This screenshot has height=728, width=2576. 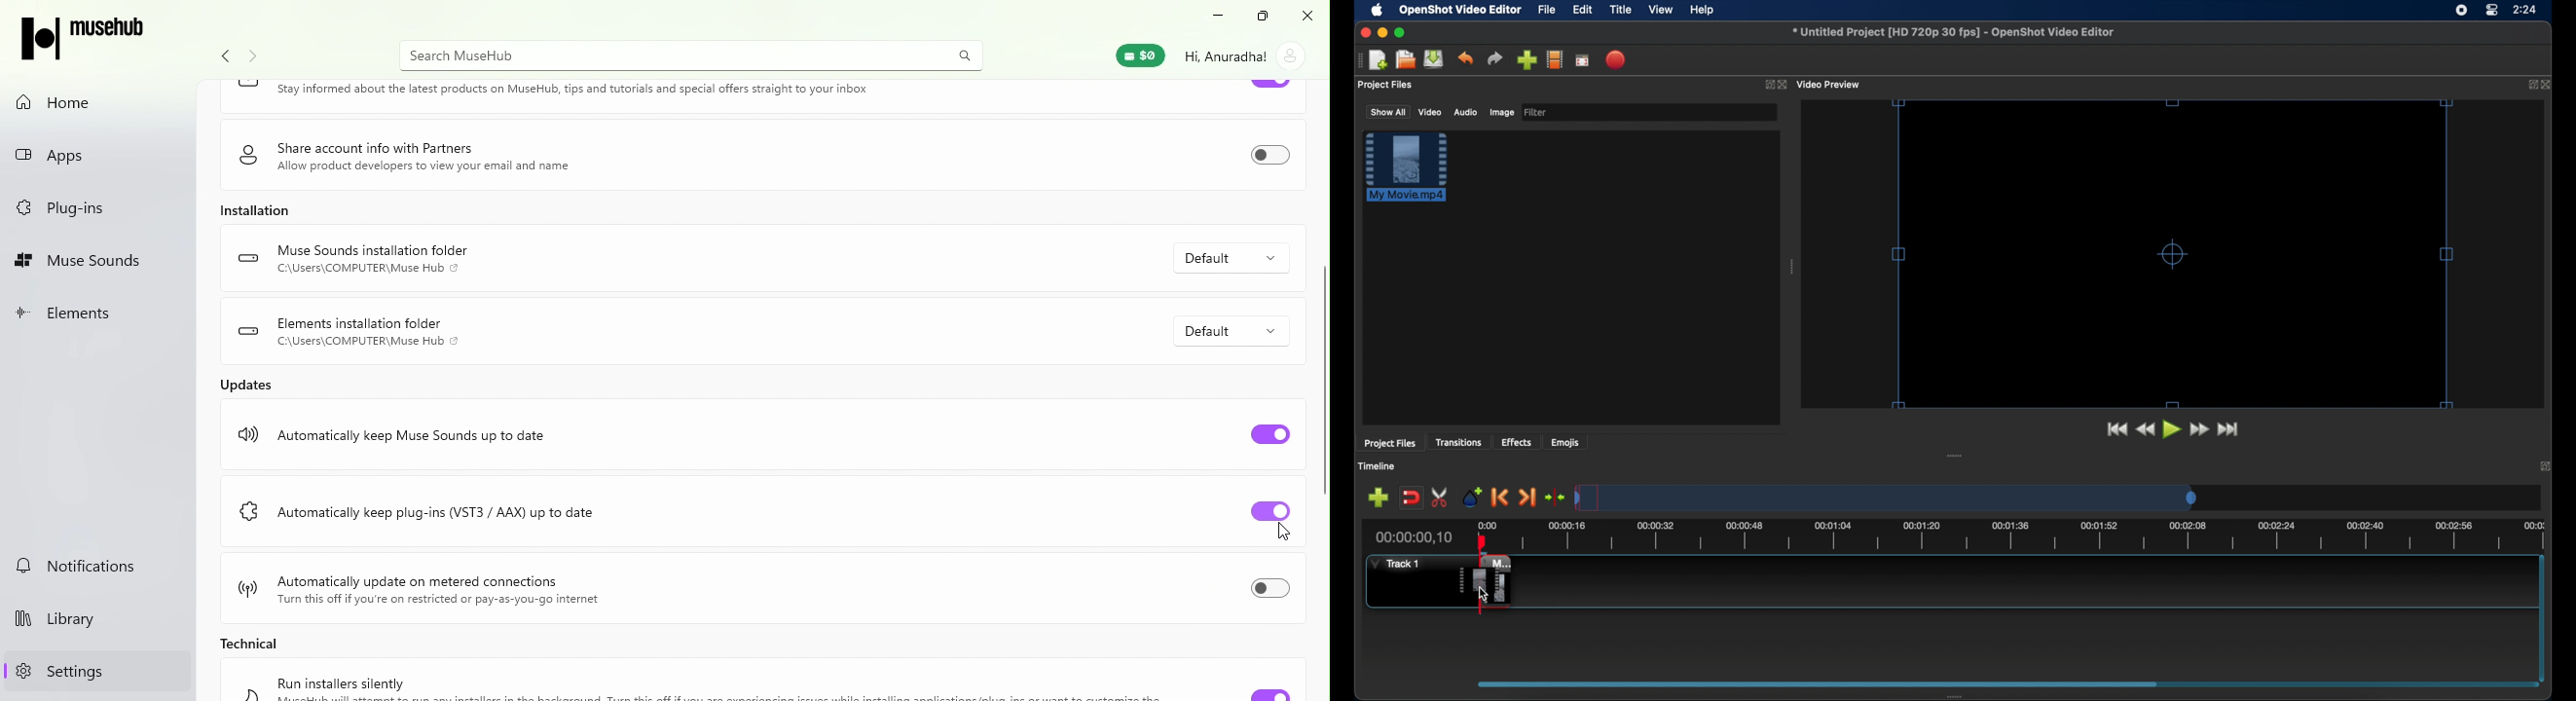 I want to click on Toggle, so click(x=1268, y=693).